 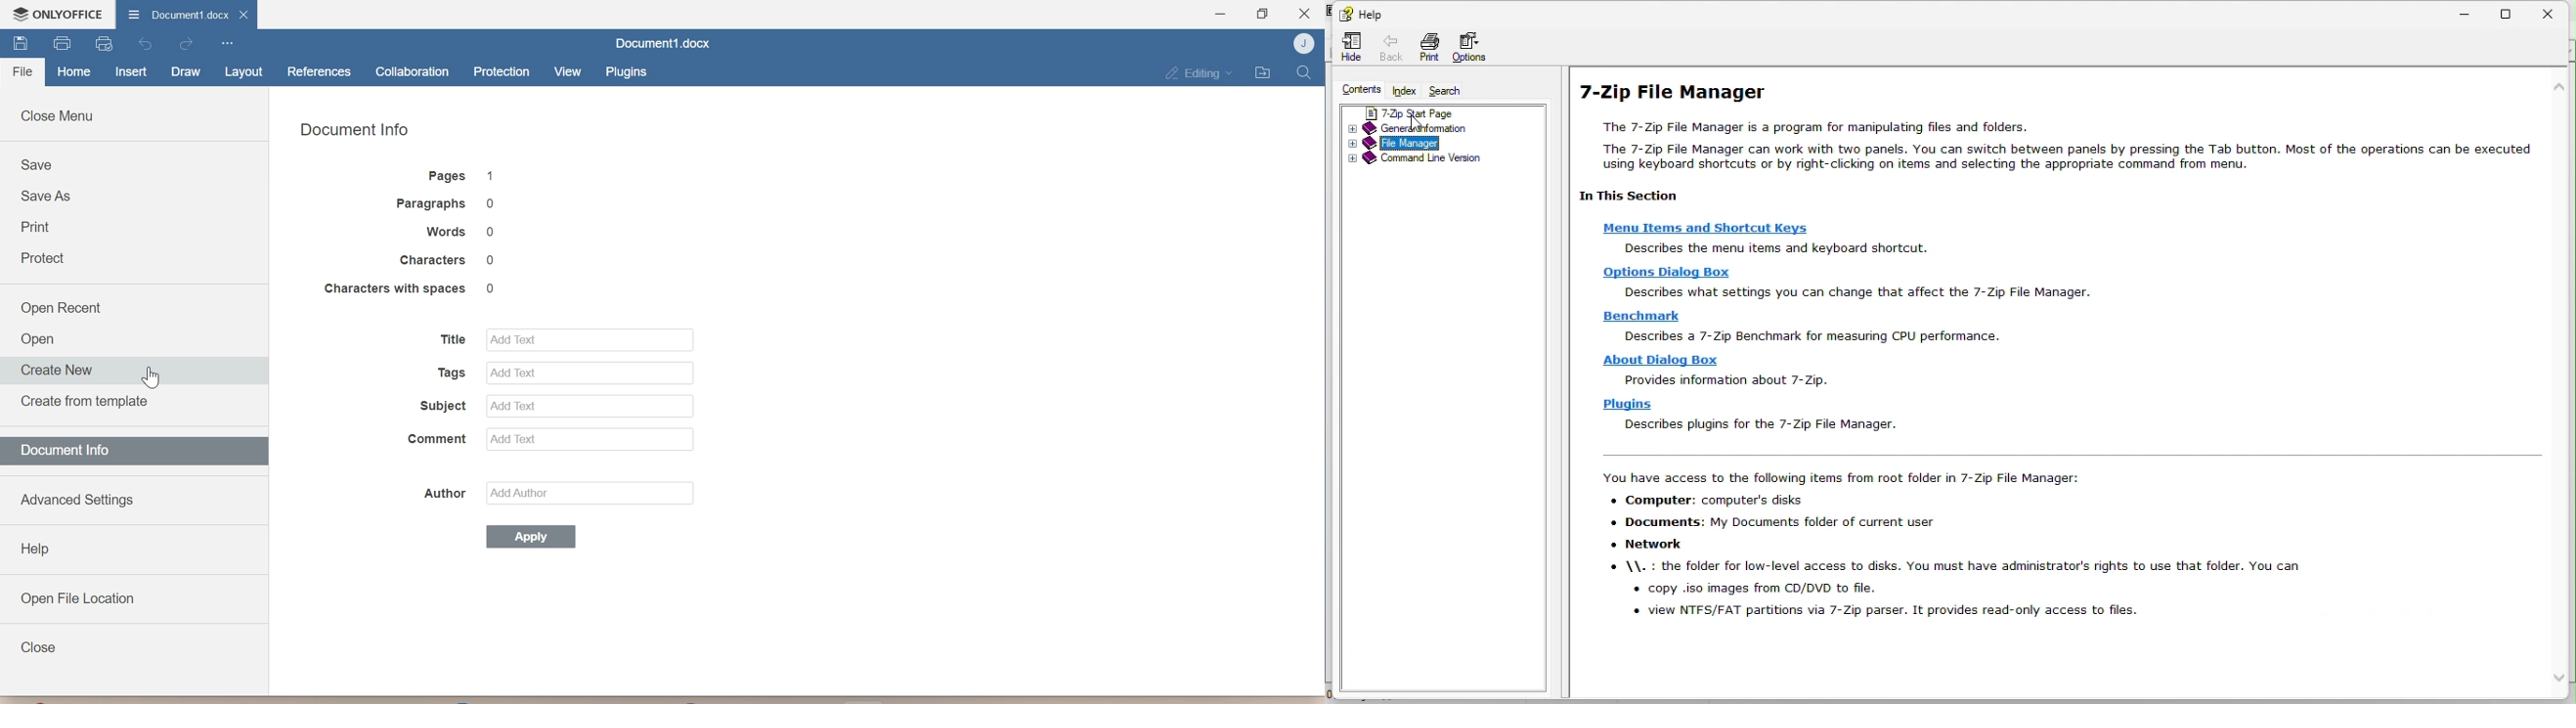 I want to click on Undo, so click(x=148, y=43).